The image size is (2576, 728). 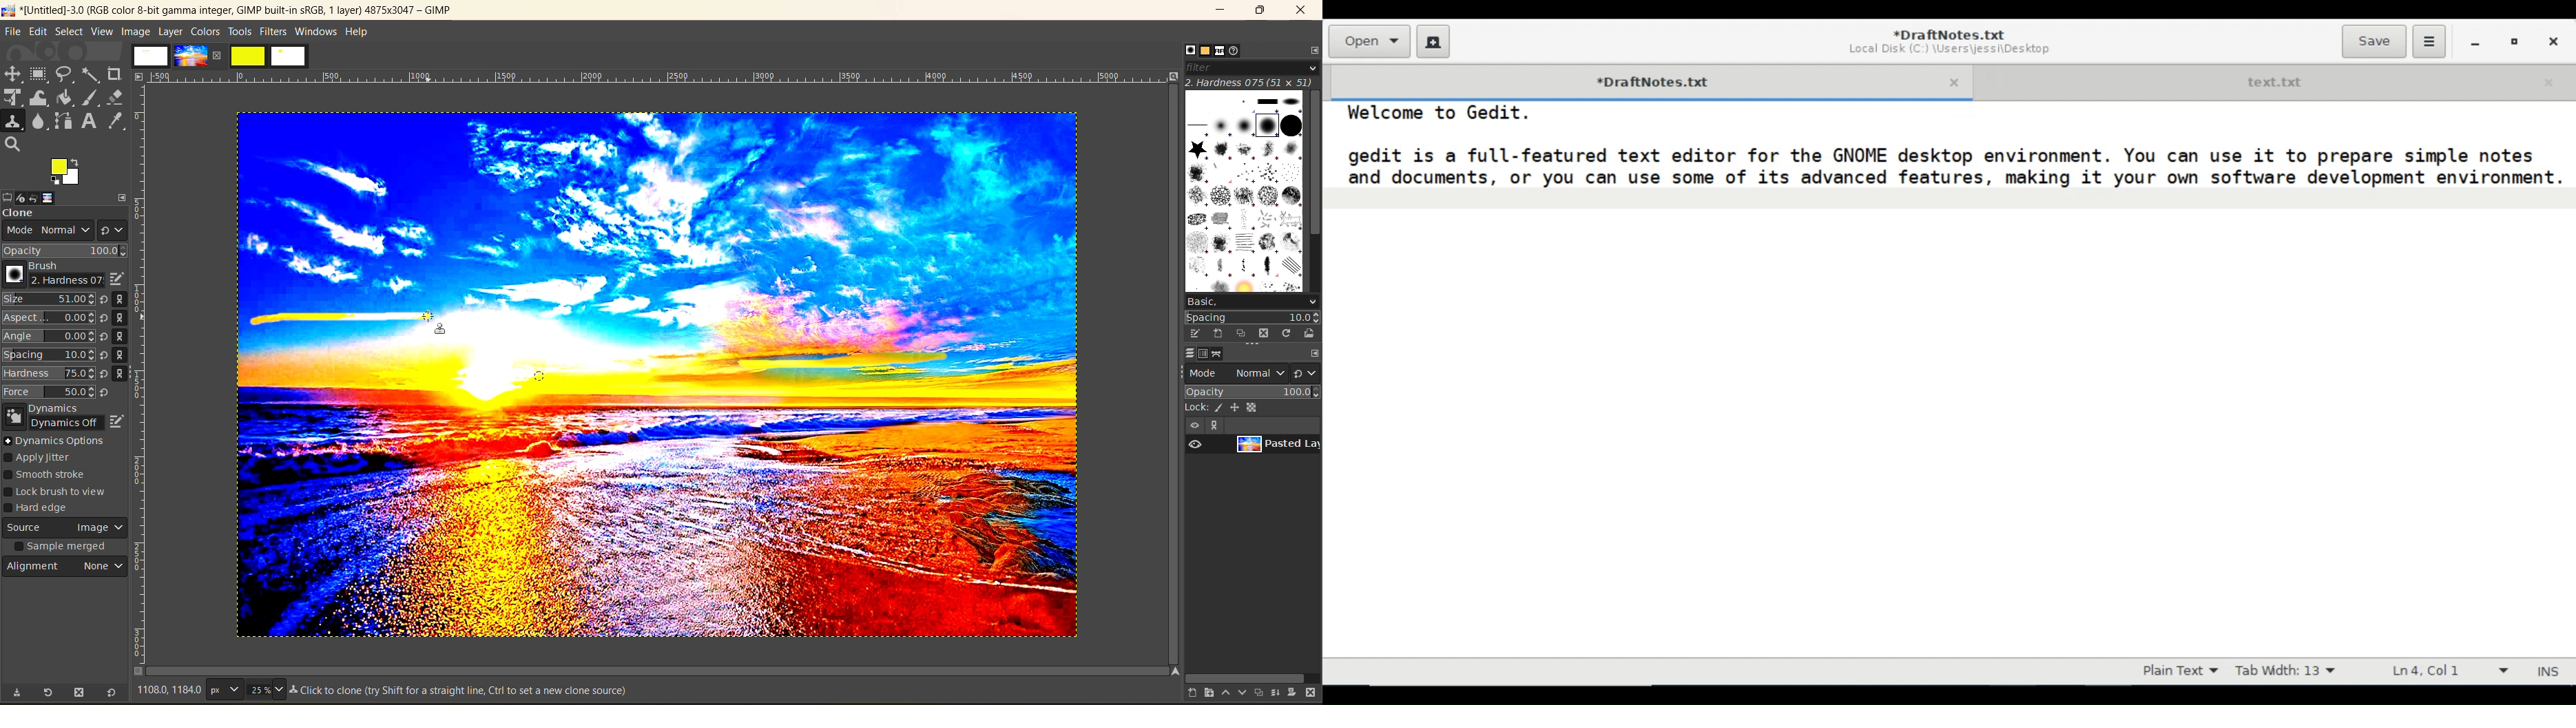 What do you see at coordinates (222, 689) in the screenshot?
I see `px` at bounding box center [222, 689].